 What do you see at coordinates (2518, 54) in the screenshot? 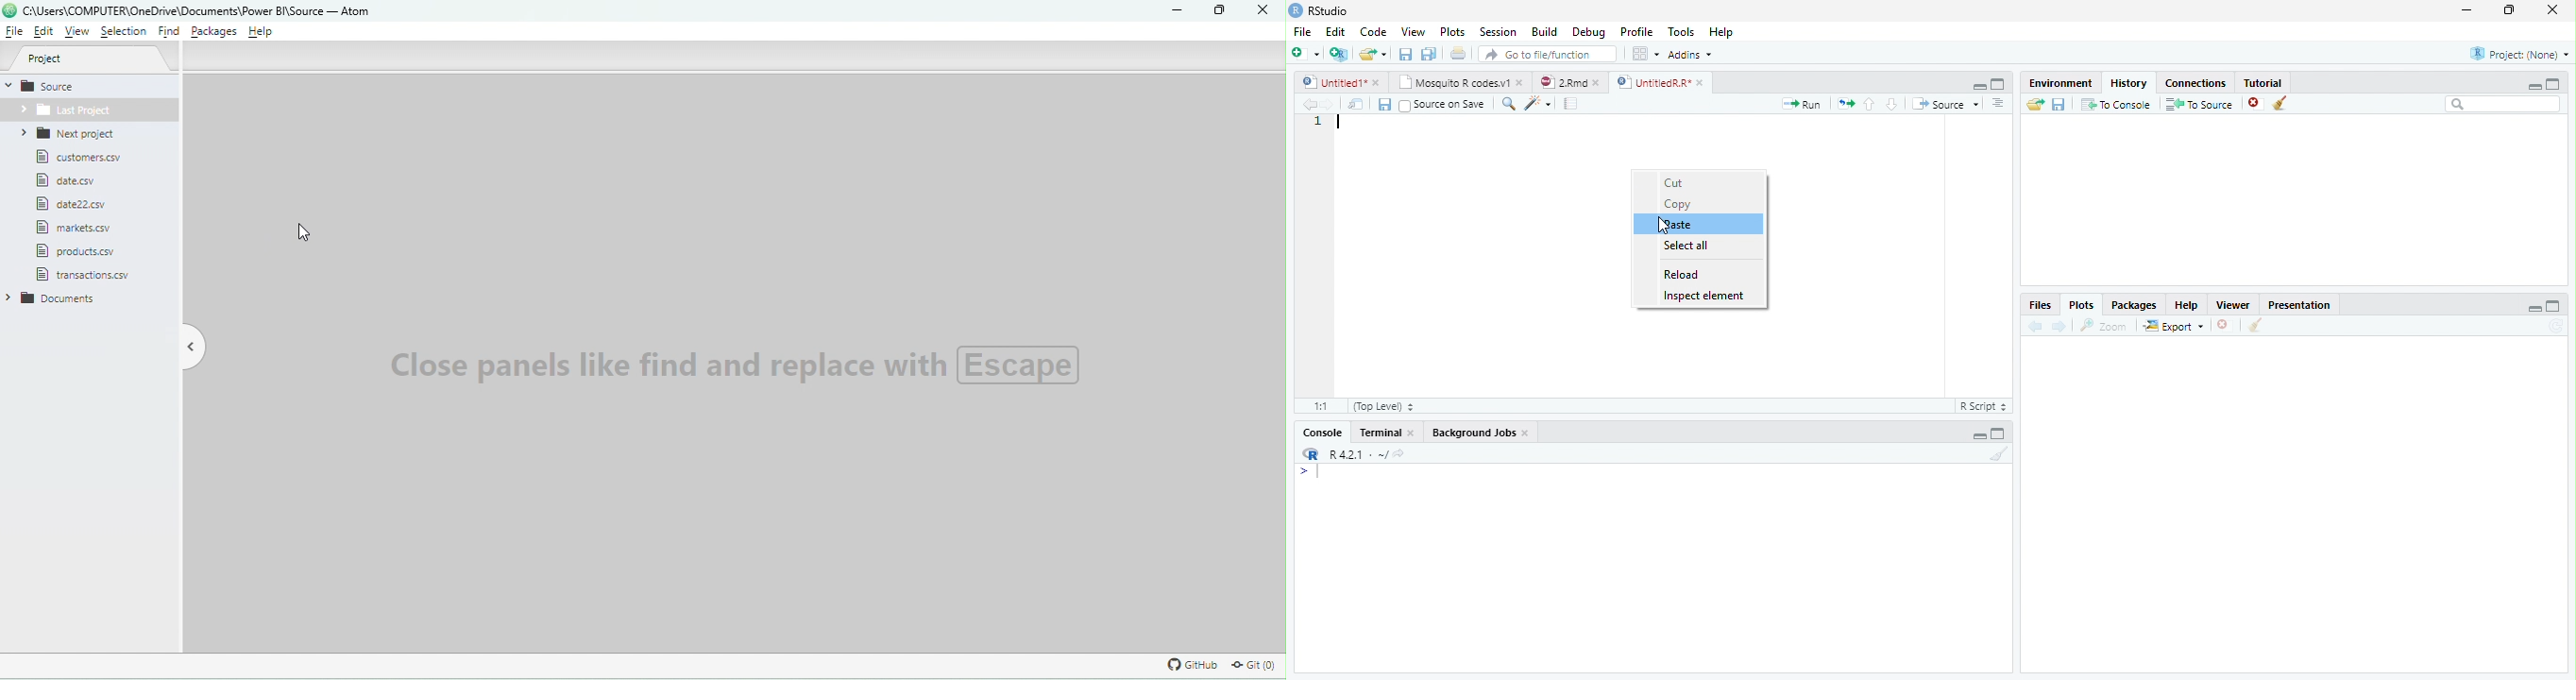
I see `Project: (None)` at bounding box center [2518, 54].